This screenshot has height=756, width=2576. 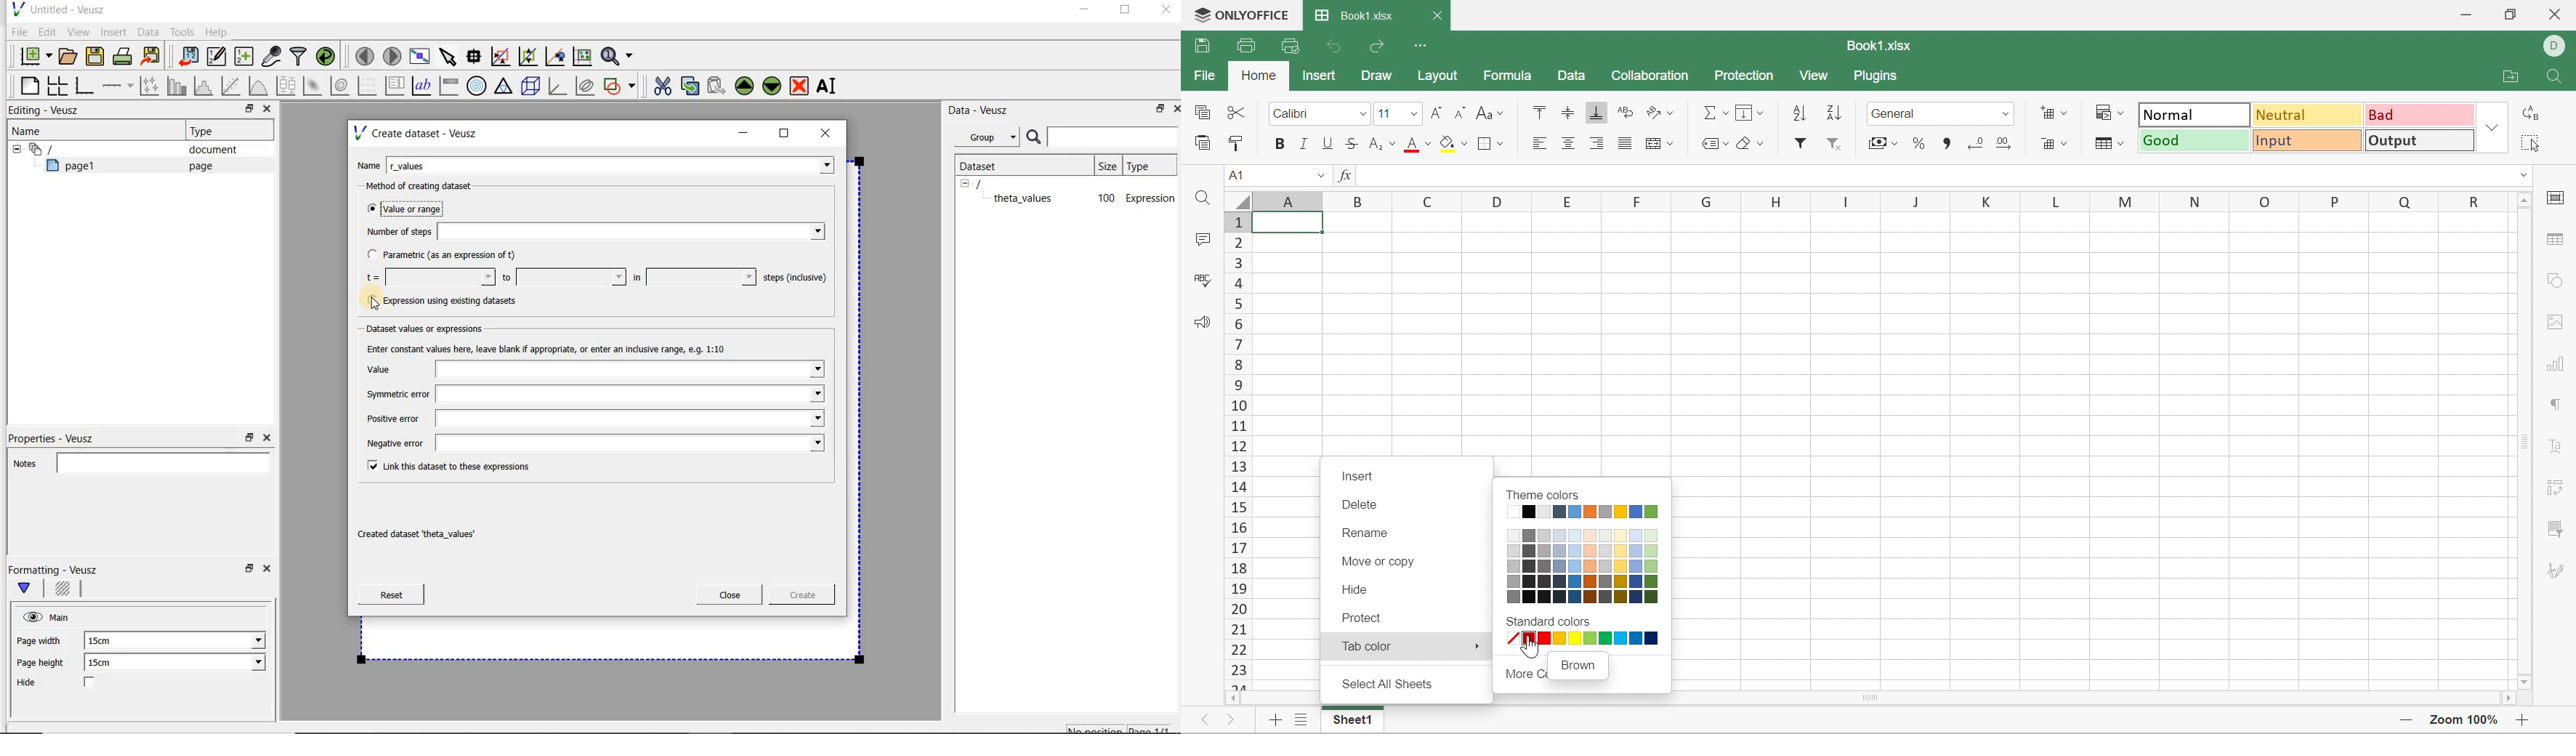 What do you see at coordinates (1920, 145) in the screenshot?
I see `Percent style` at bounding box center [1920, 145].